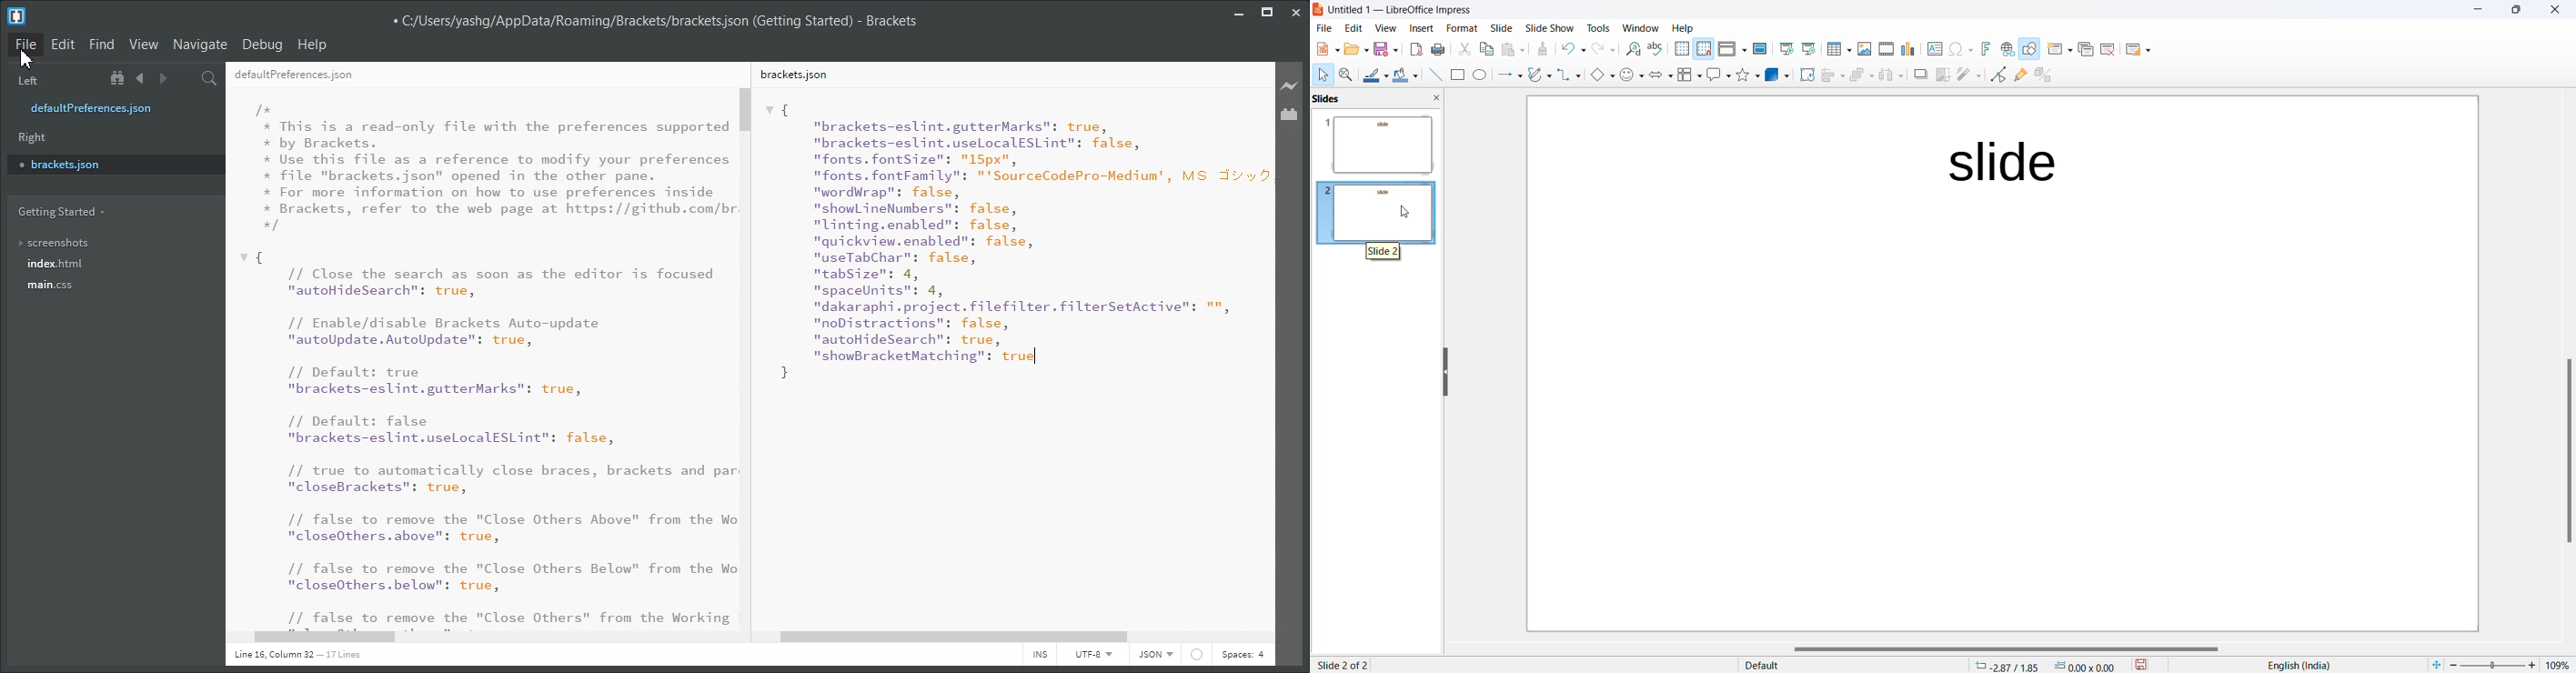 This screenshot has height=700, width=2576. What do you see at coordinates (25, 45) in the screenshot?
I see `File` at bounding box center [25, 45].